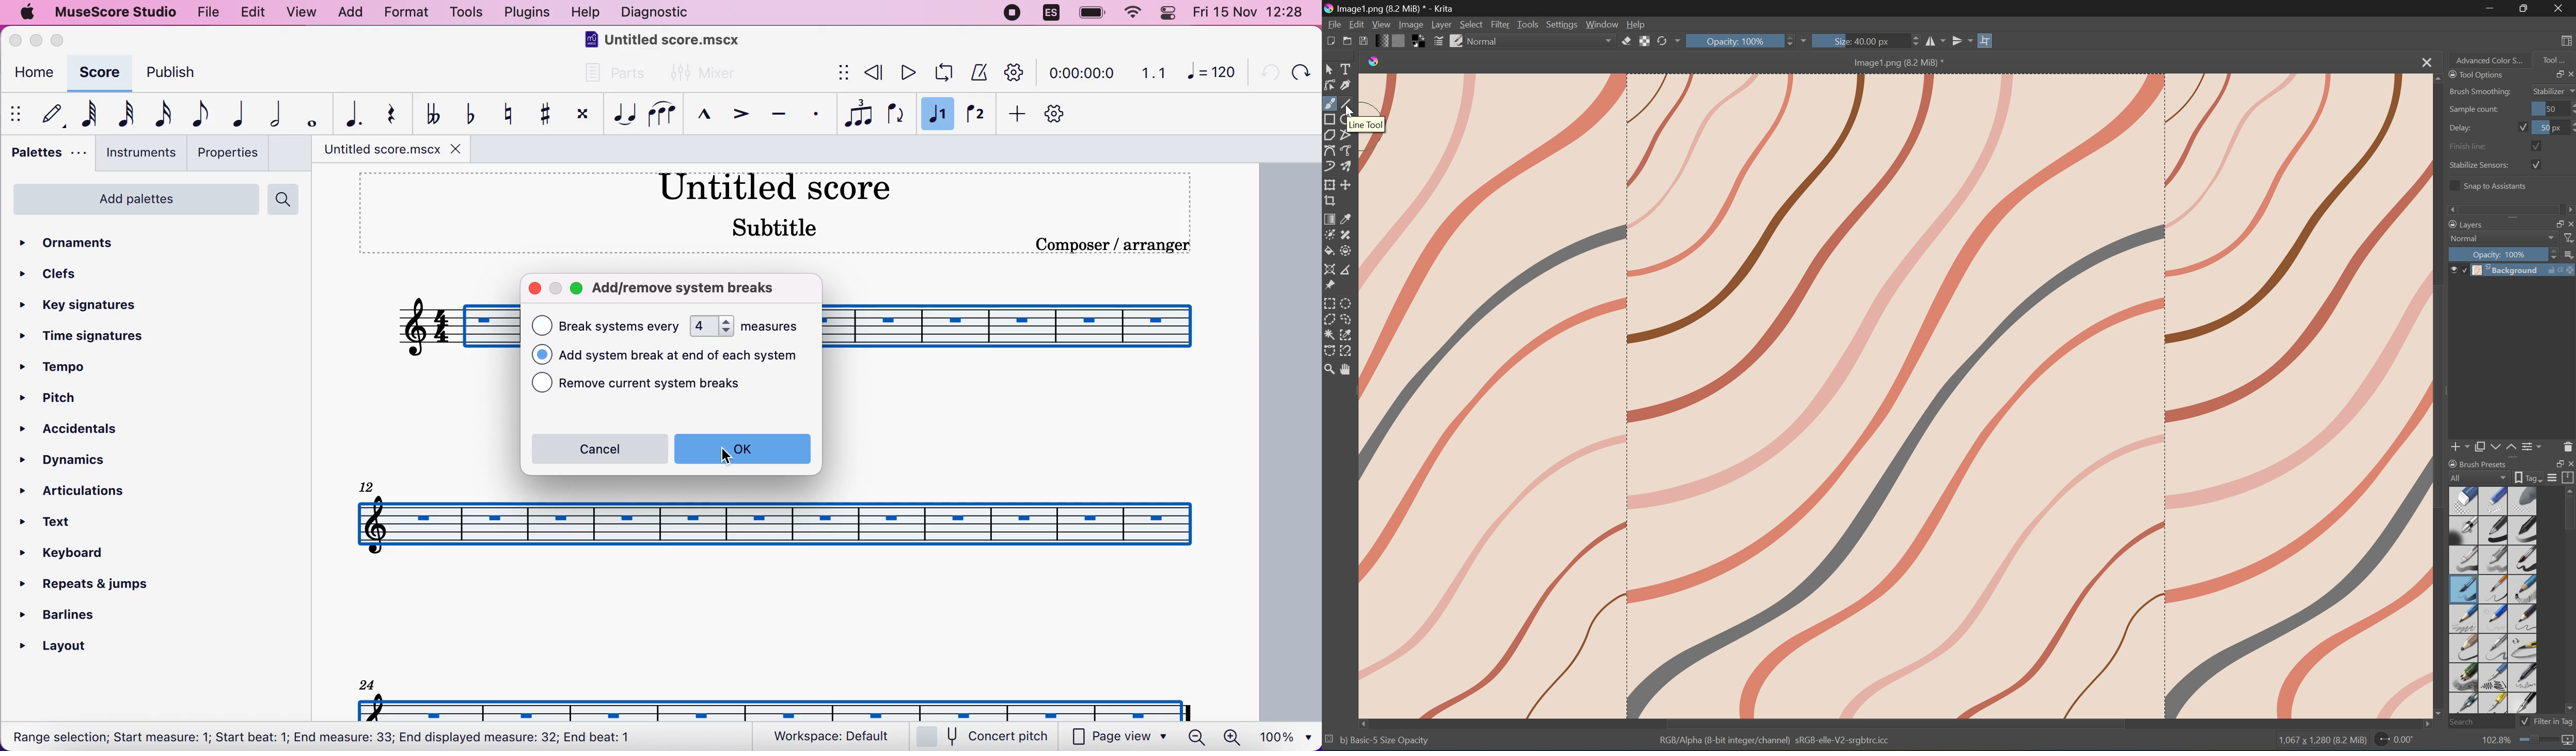 The image size is (2576, 756). I want to click on batteru, so click(1092, 14).